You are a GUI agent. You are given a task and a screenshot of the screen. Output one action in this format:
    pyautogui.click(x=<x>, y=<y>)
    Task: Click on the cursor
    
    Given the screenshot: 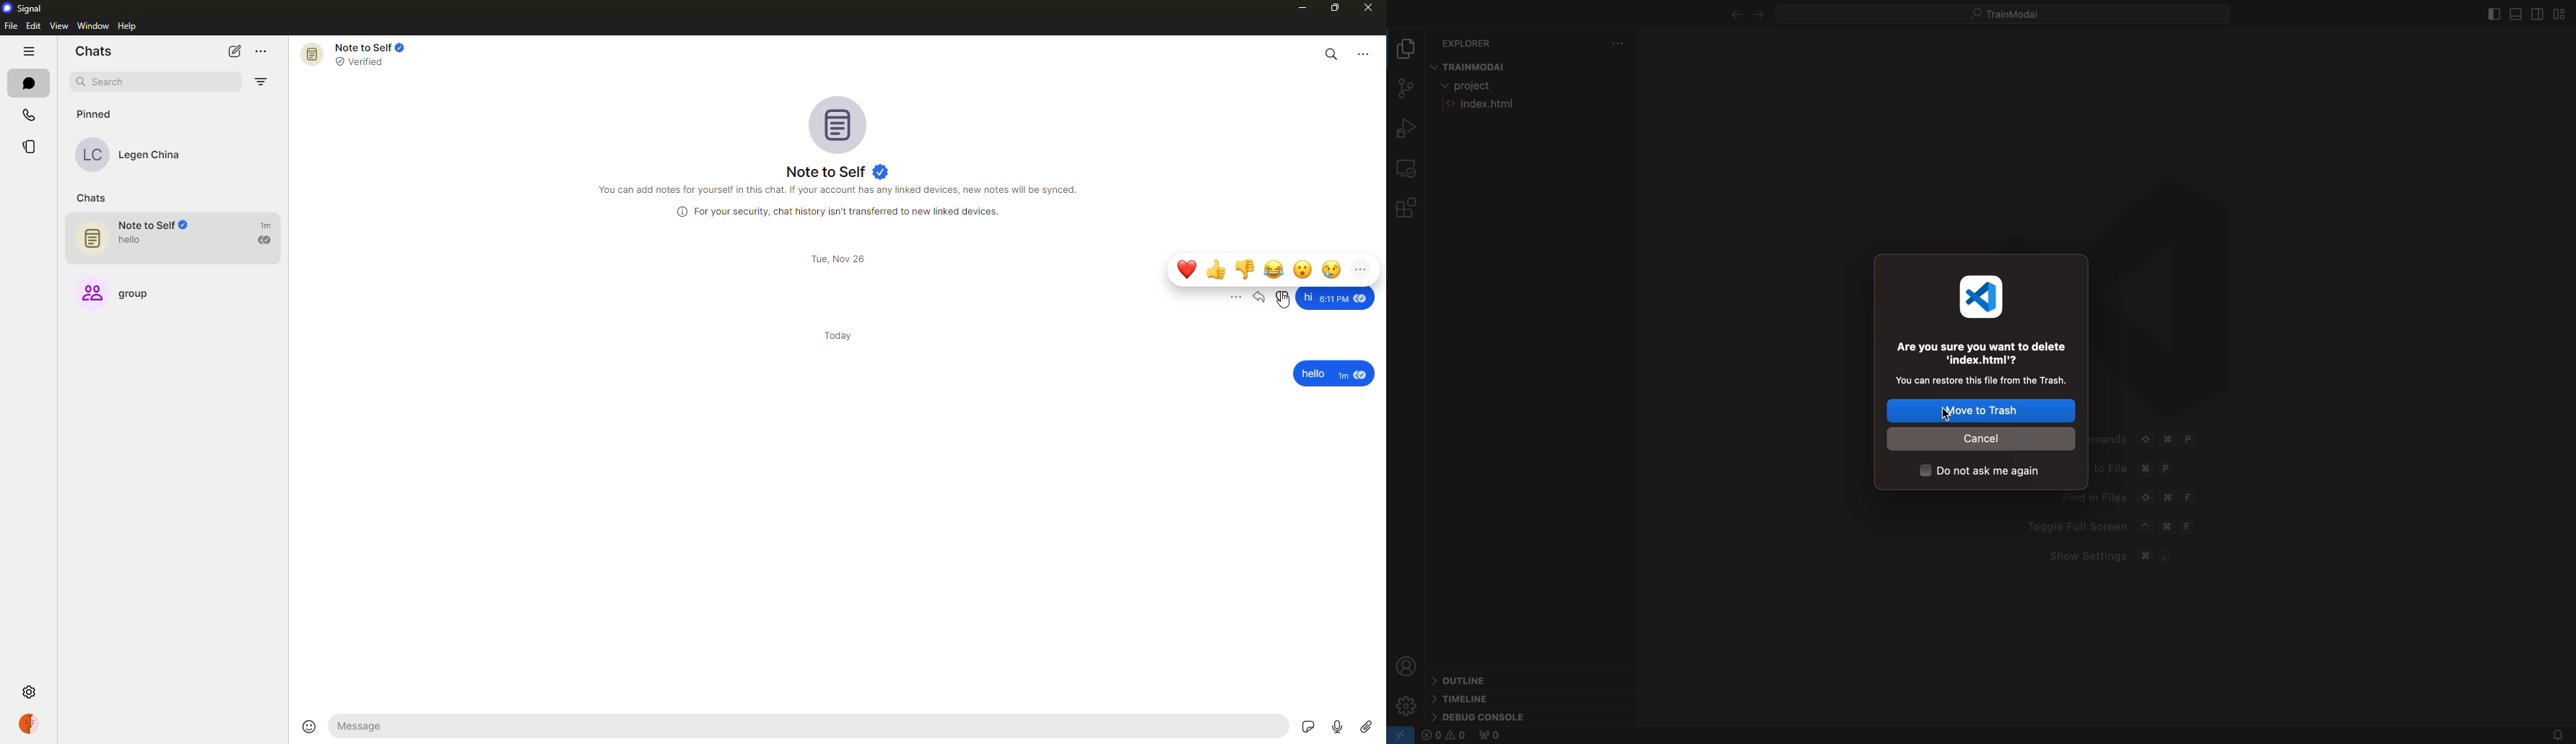 What is the action you would take?
    pyautogui.click(x=1285, y=307)
    